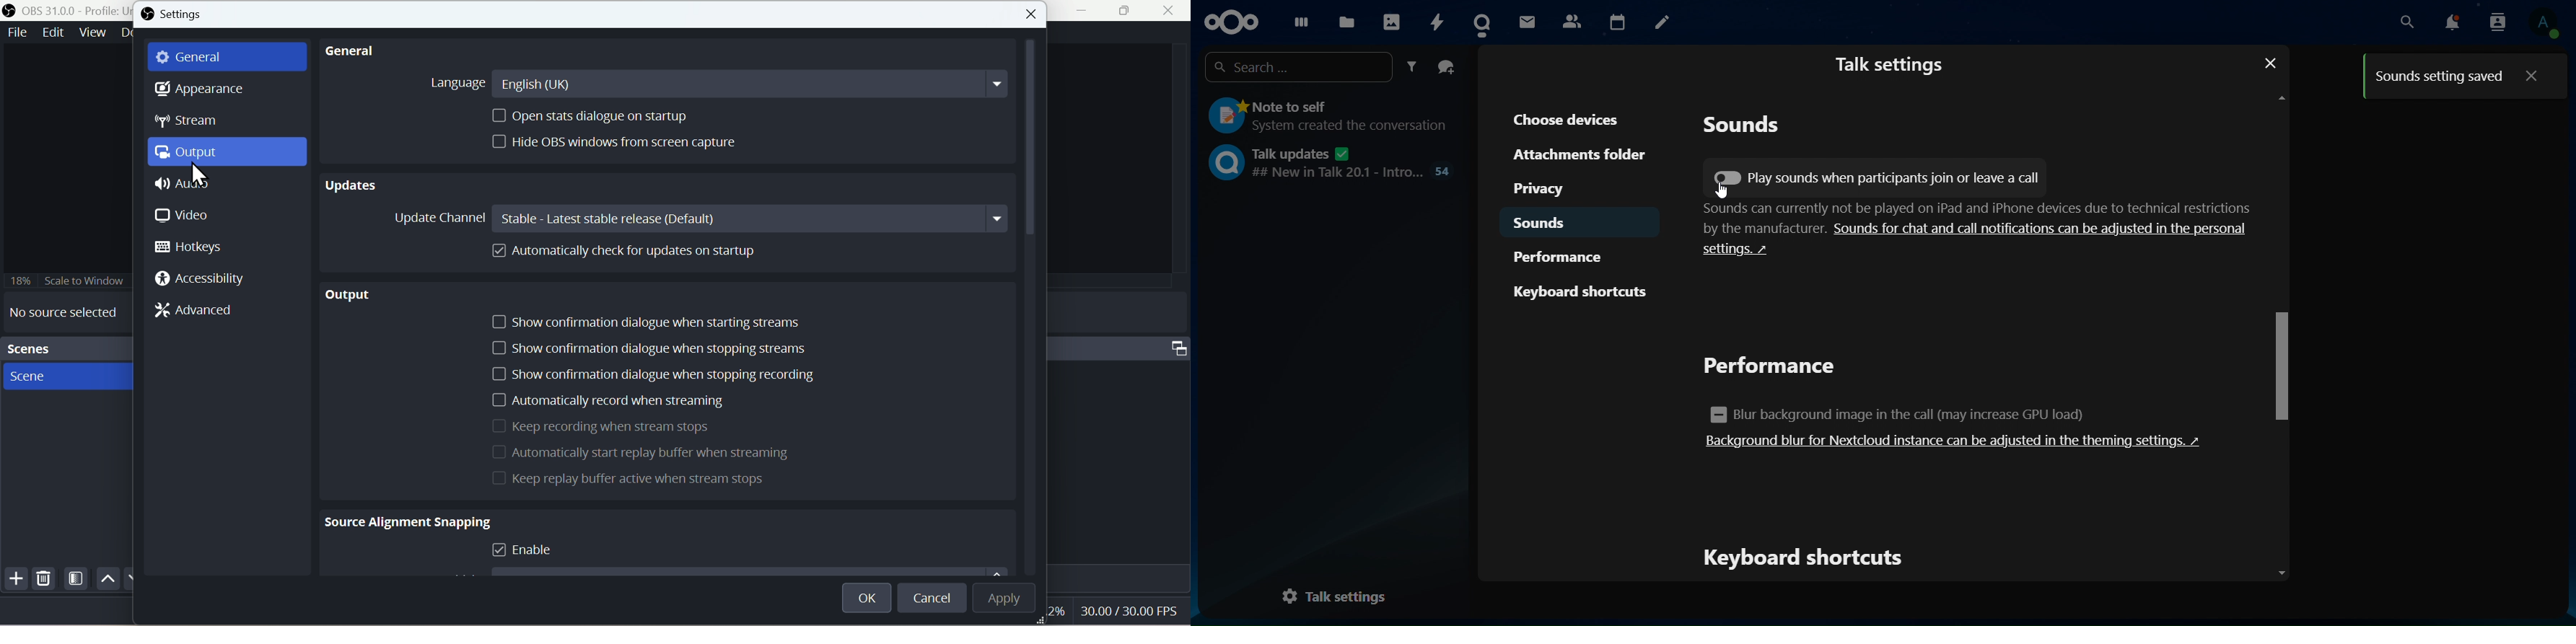 This screenshot has height=644, width=2576. Describe the element at coordinates (195, 247) in the screenshot. I see `Hotkeys` at that location.